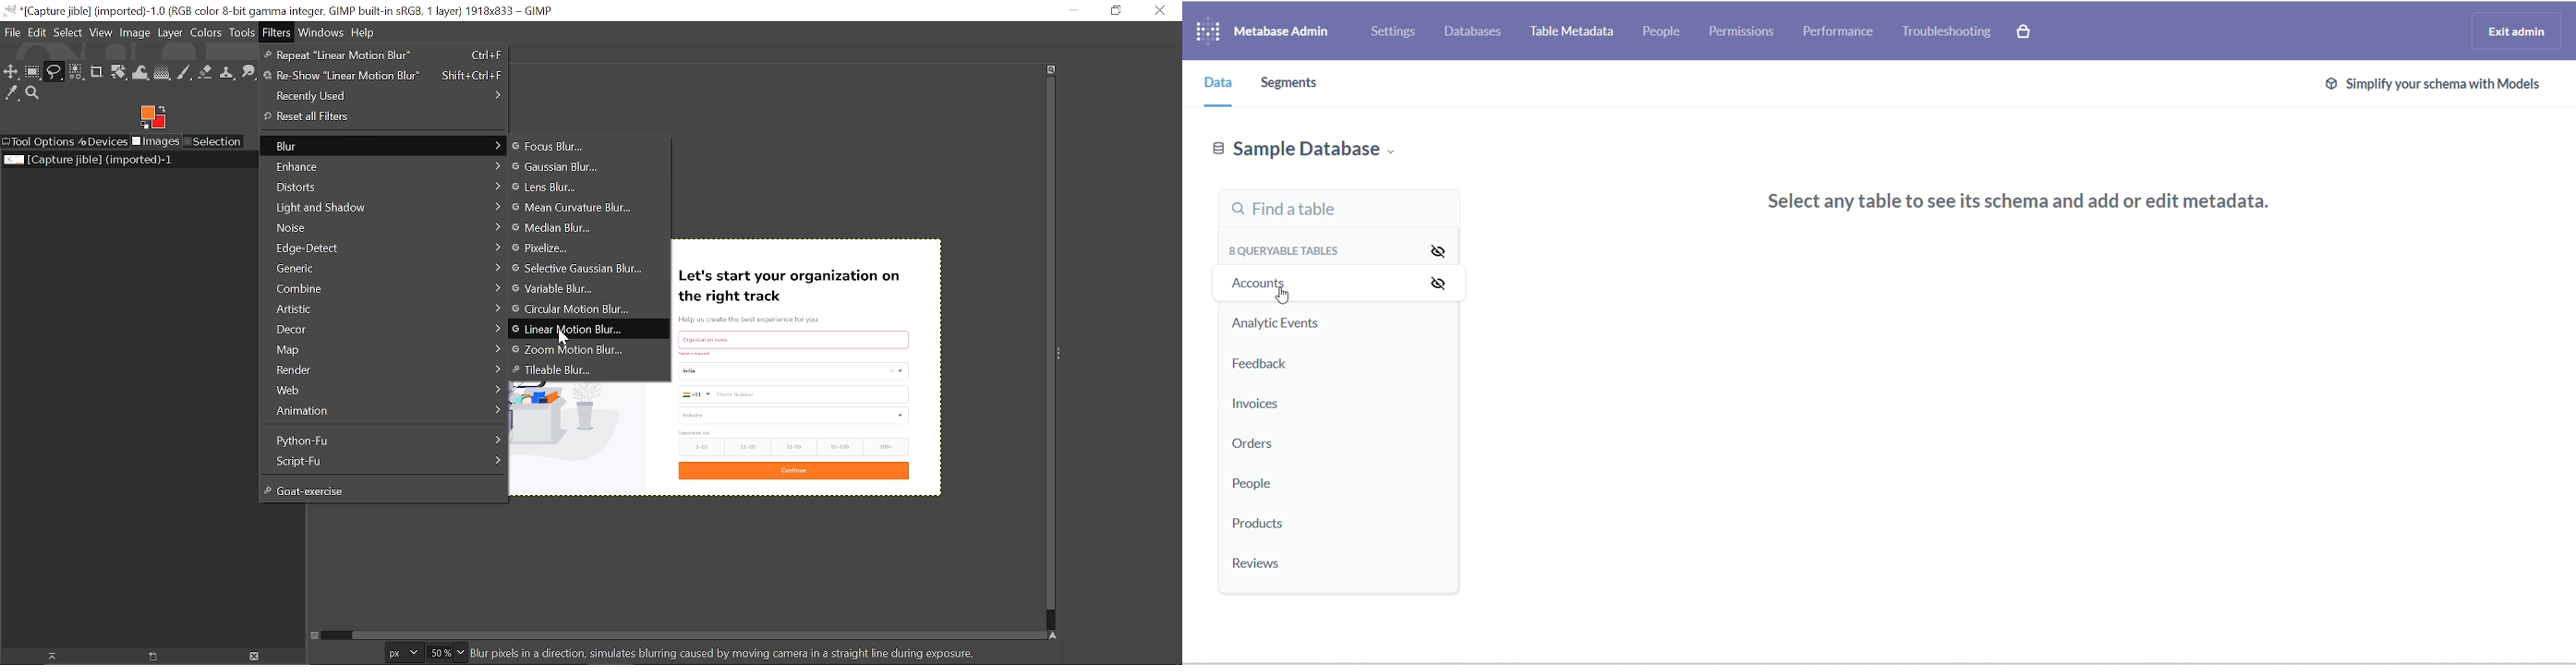 The height and width of the screenshot is (672, 2576). What do you see at coordinates (572, 228) in the screenshot?
I see `Median blur` at bounding box center [572, 228].